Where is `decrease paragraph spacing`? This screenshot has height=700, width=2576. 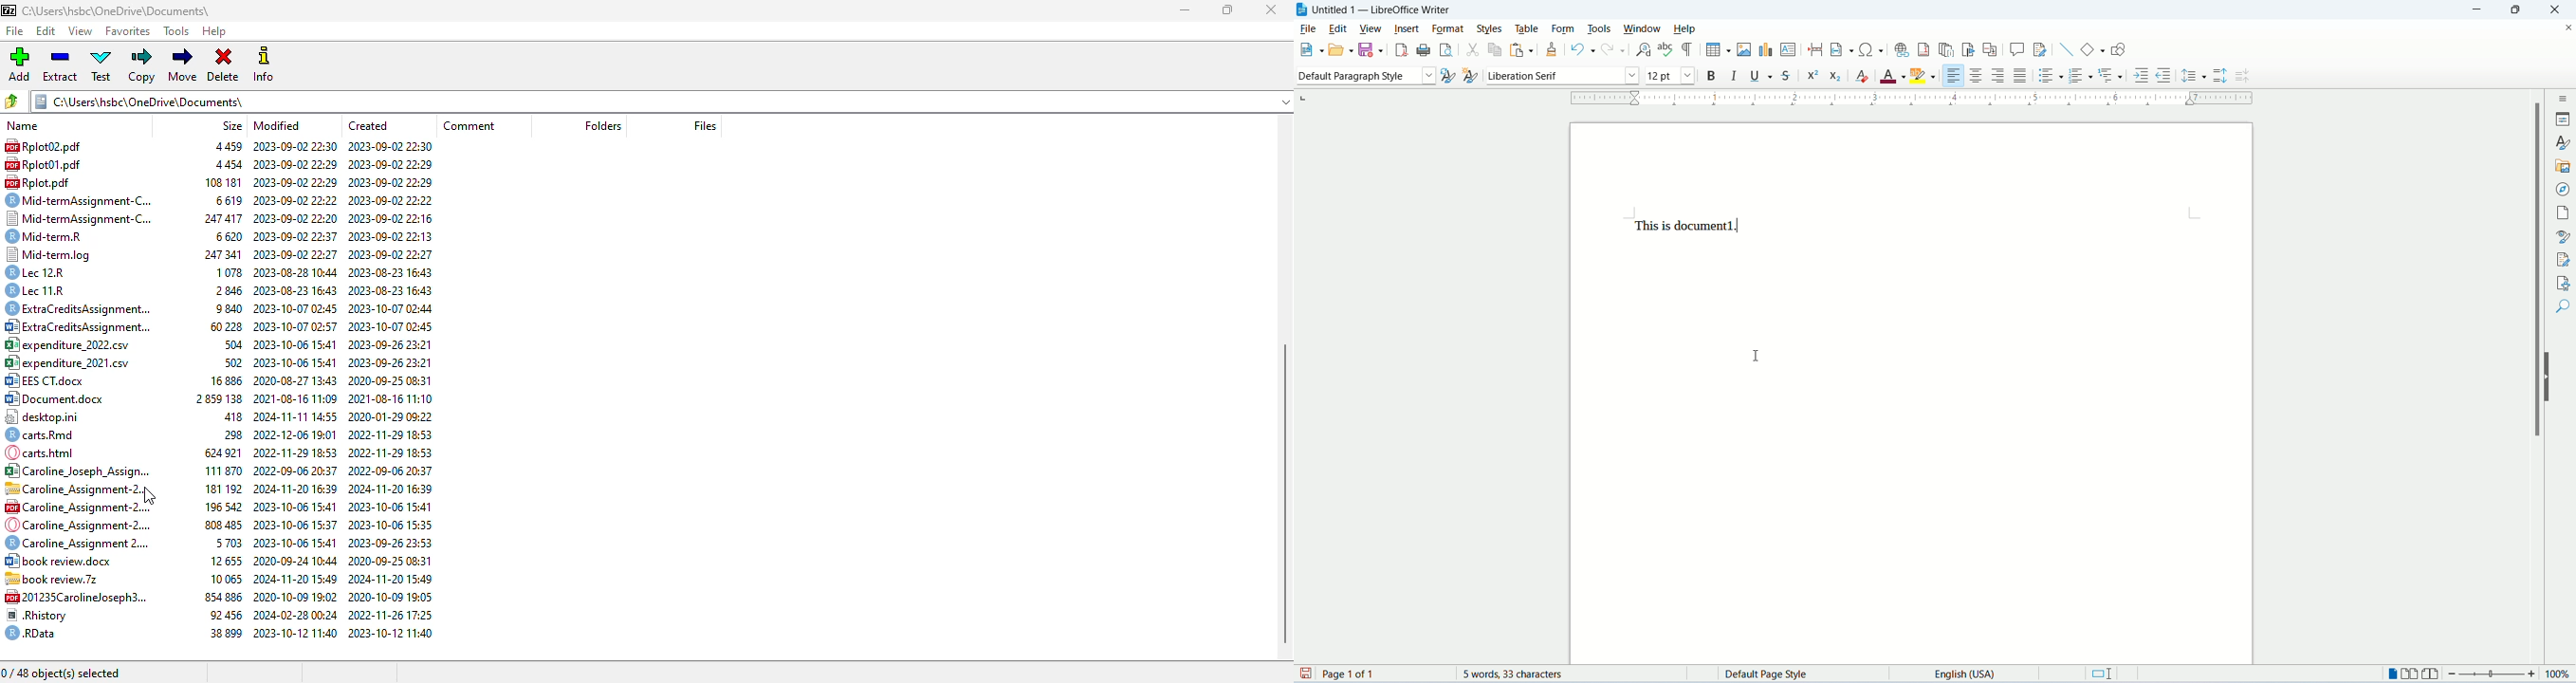
decrease paragraph spacing is located at coordinates (2243, 77).